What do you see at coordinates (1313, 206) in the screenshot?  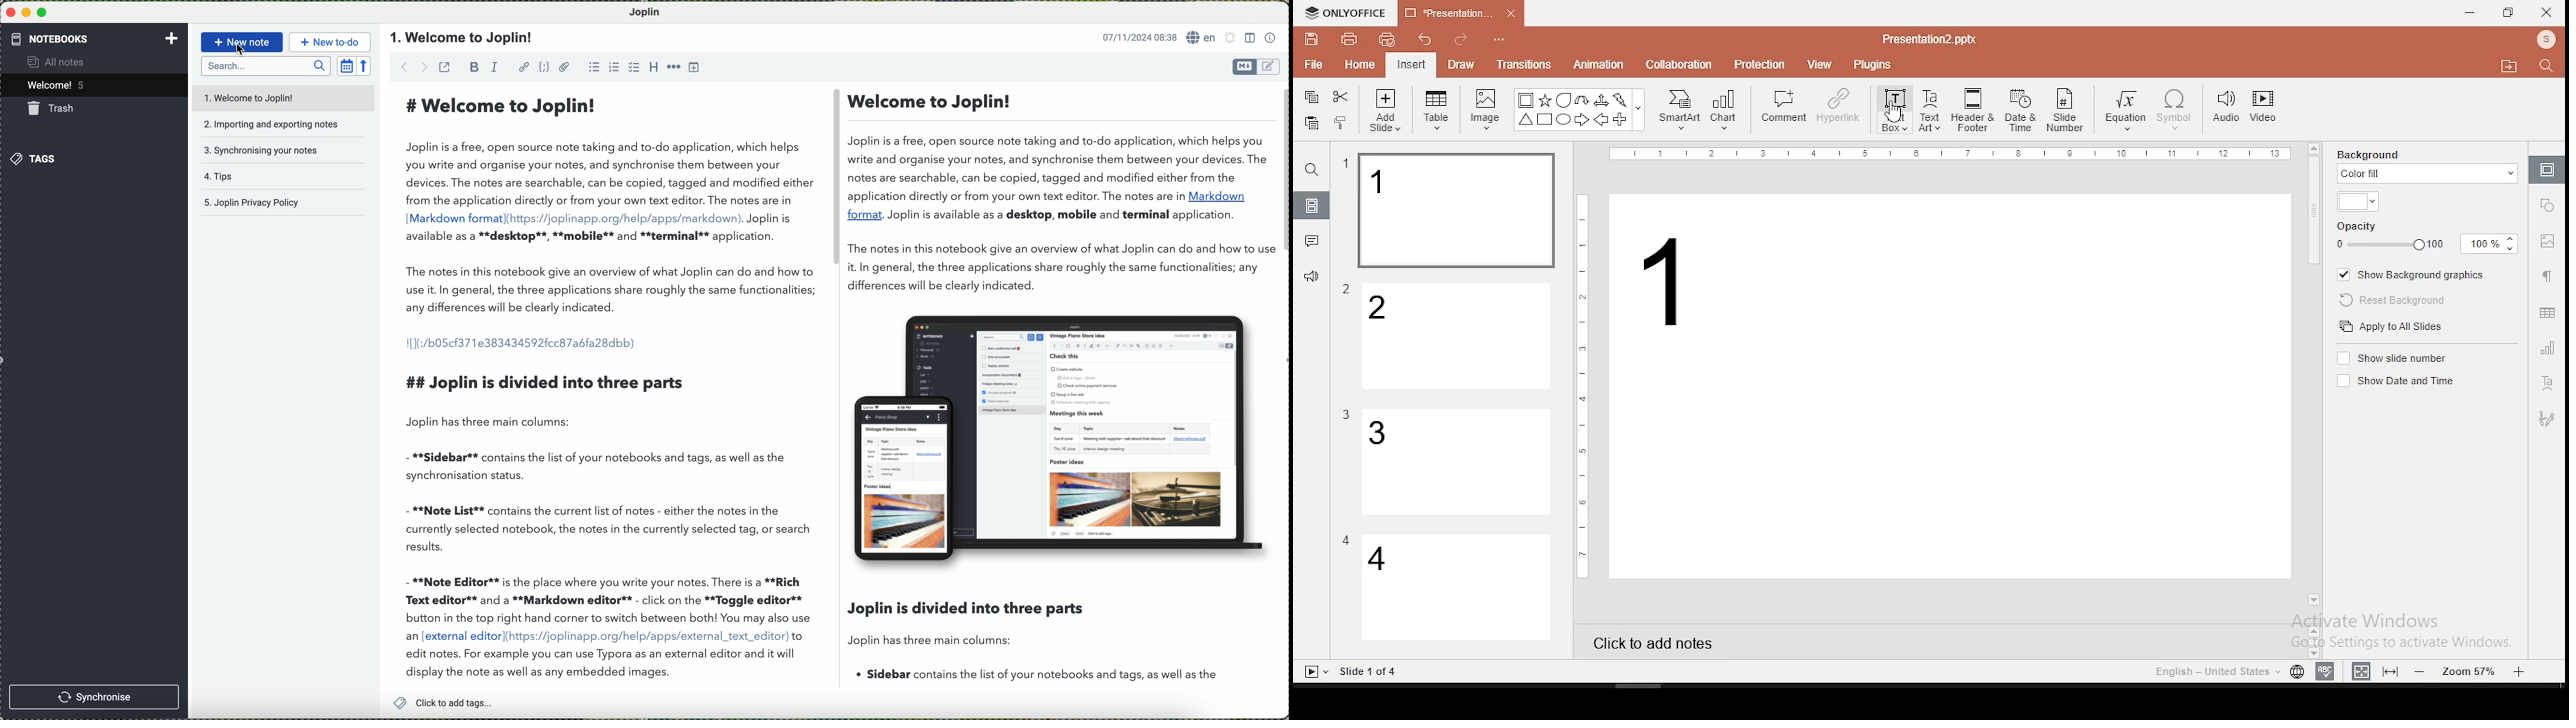 I see `slides` at bounding box center [1313, 206].